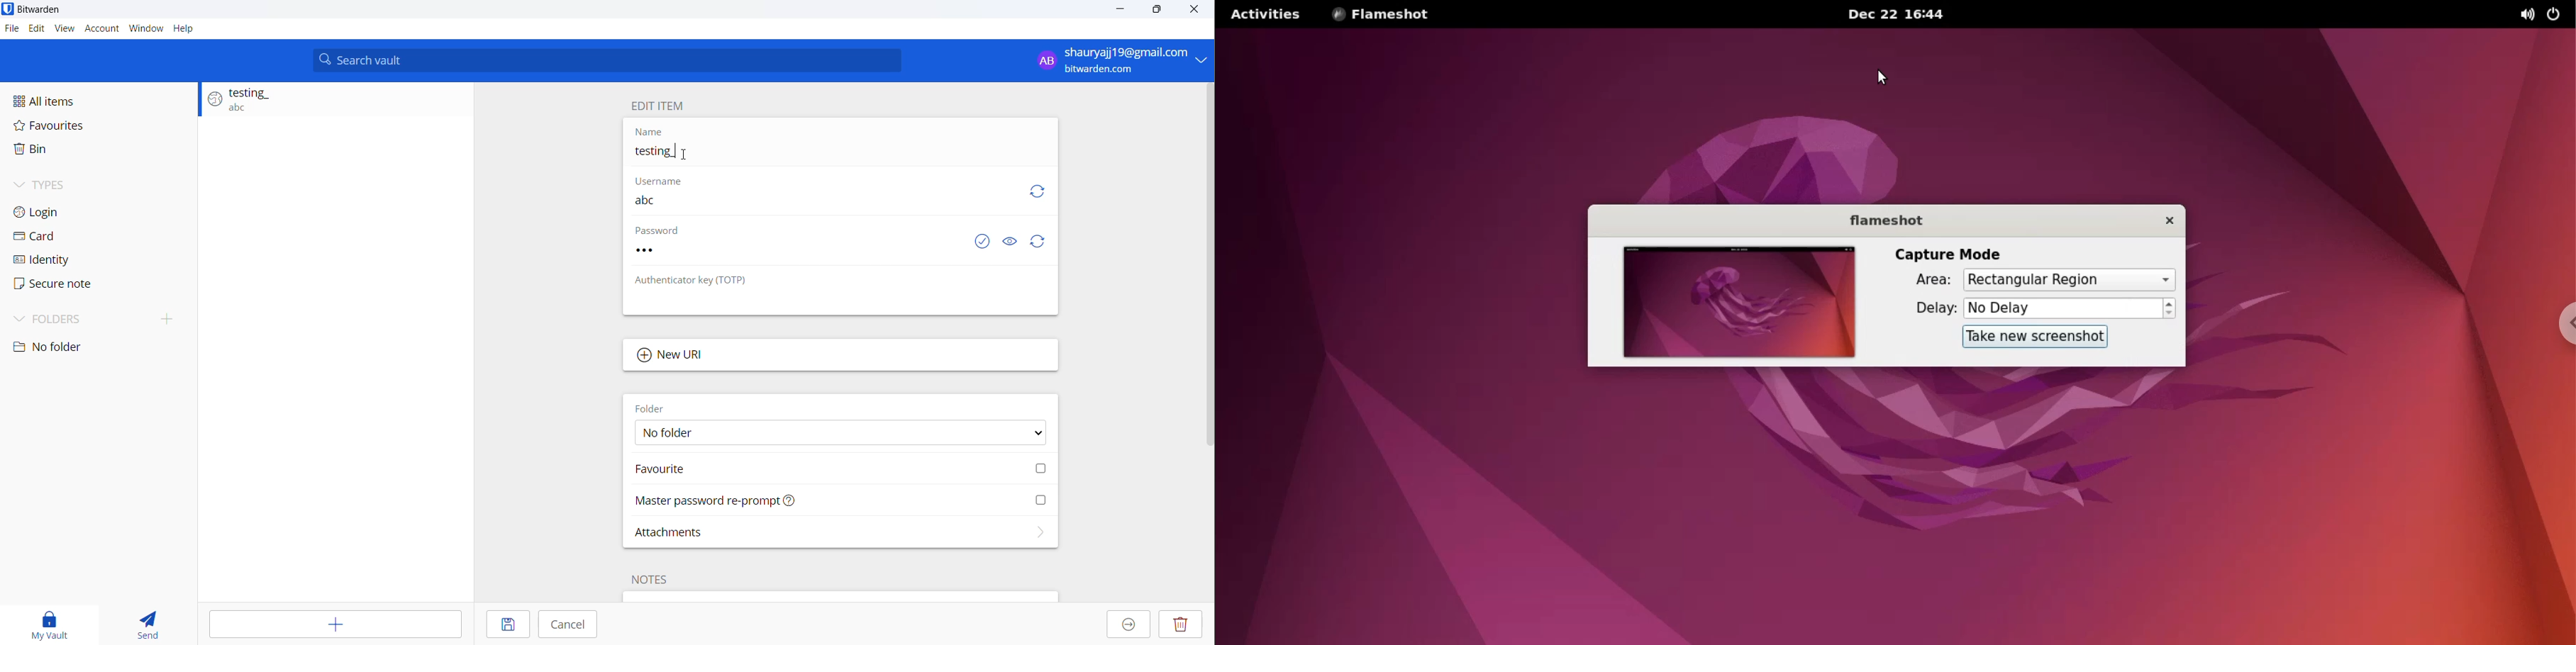  Describe the element at coordinates (659, 232) in the screenshot. I see `Password Heading` at that location.